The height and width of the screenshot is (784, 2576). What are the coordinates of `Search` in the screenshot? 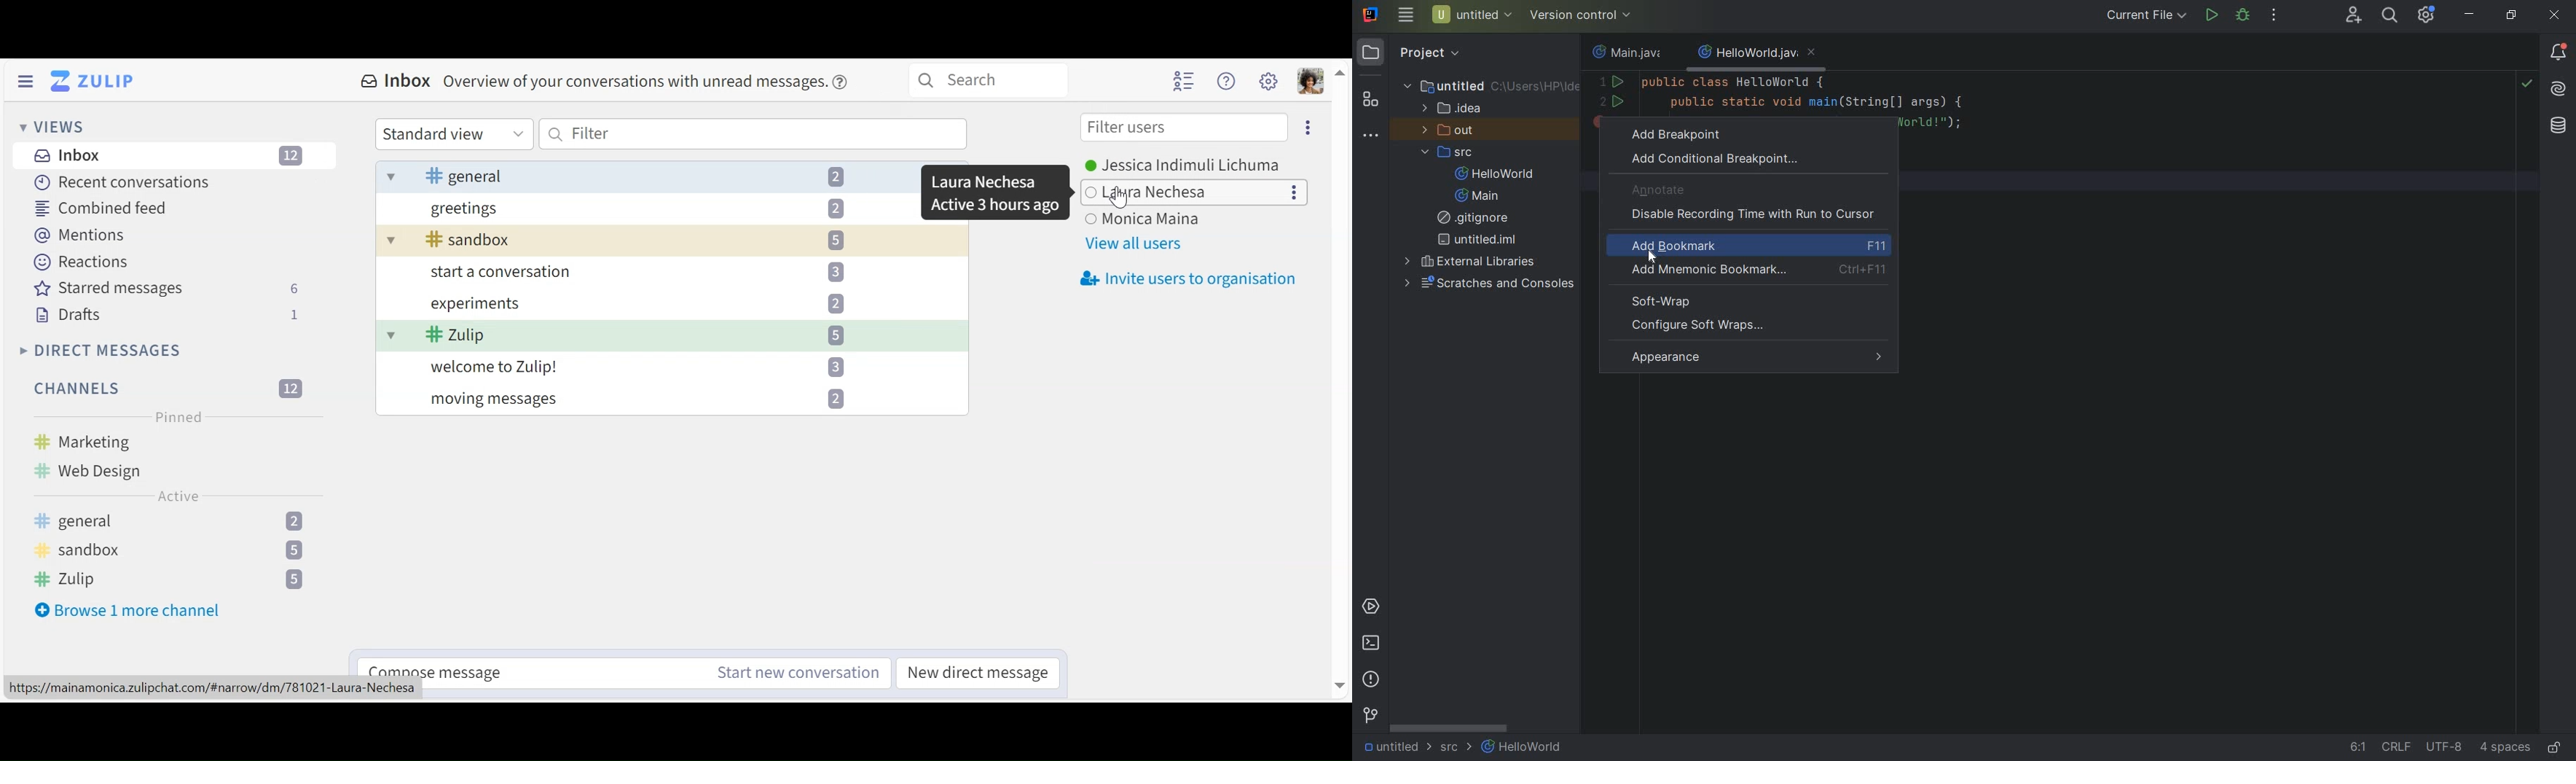 It's located at (987, 80).